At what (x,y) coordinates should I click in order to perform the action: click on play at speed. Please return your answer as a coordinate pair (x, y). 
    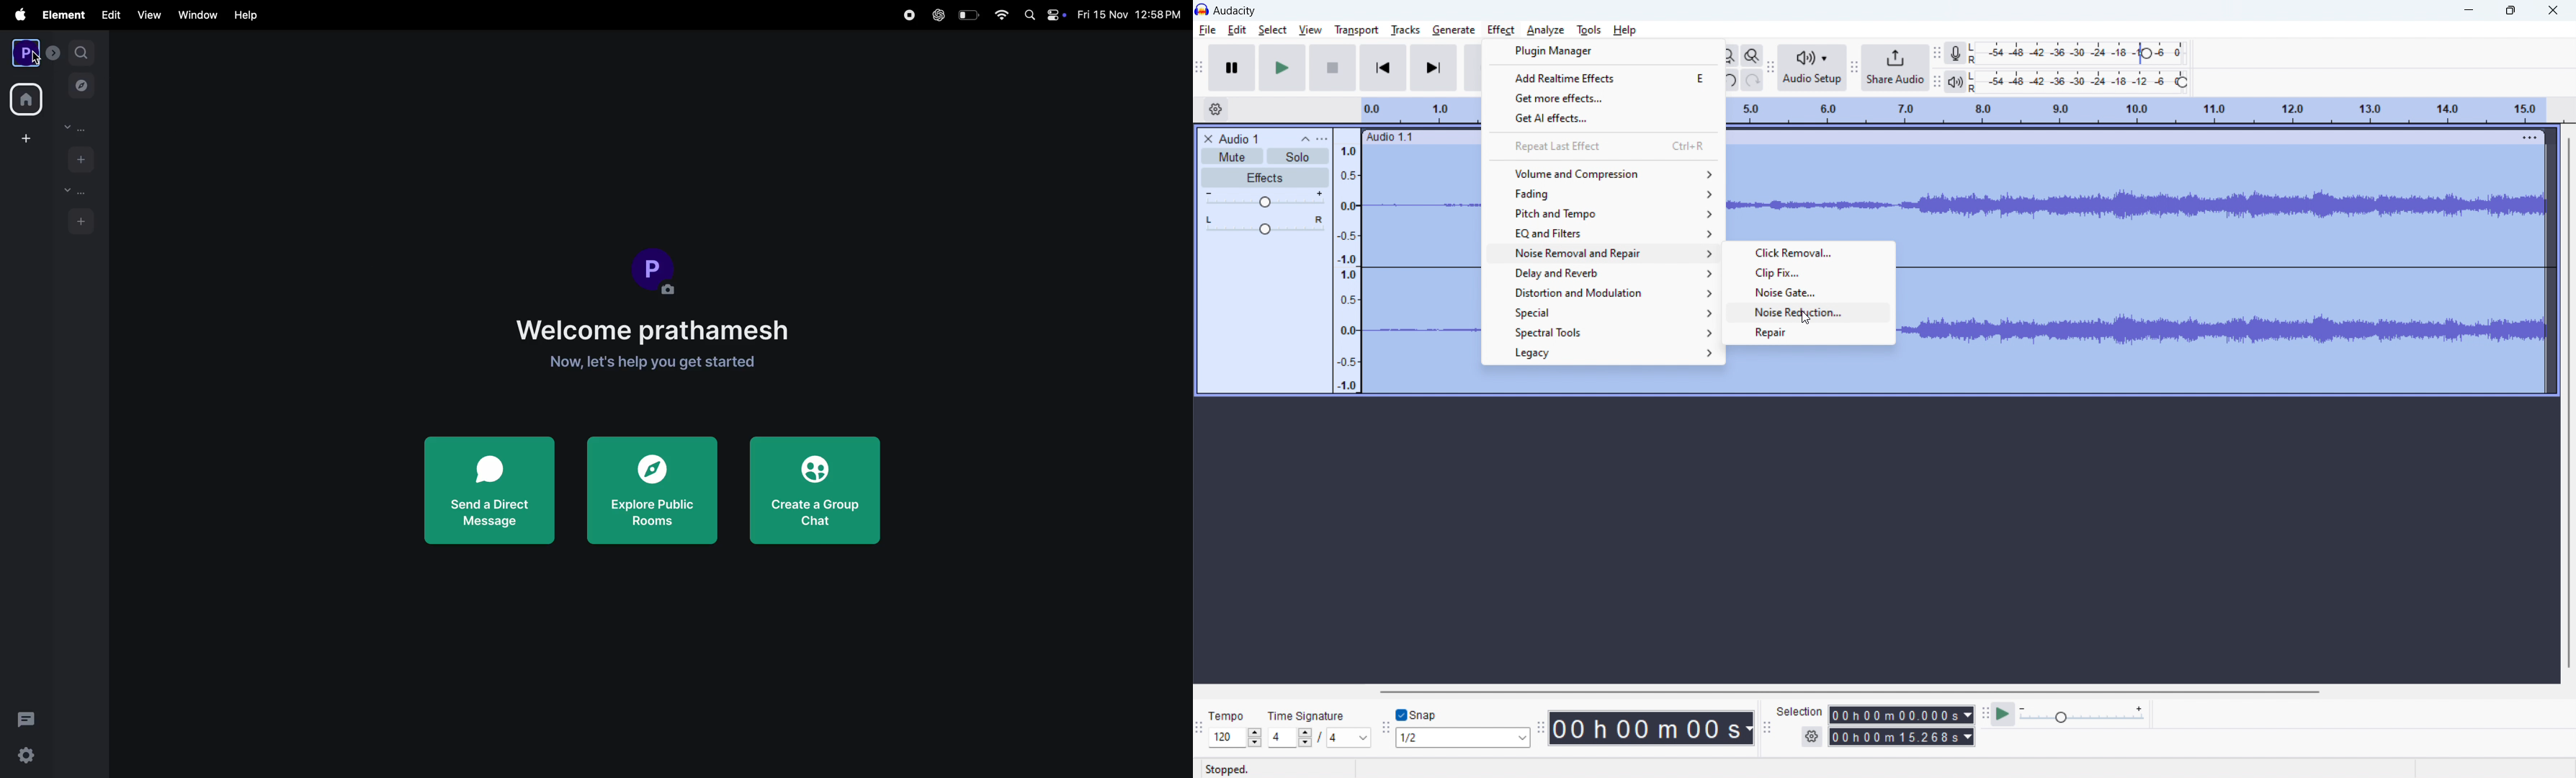
    Looking at the image, I should click on (2003, 714).